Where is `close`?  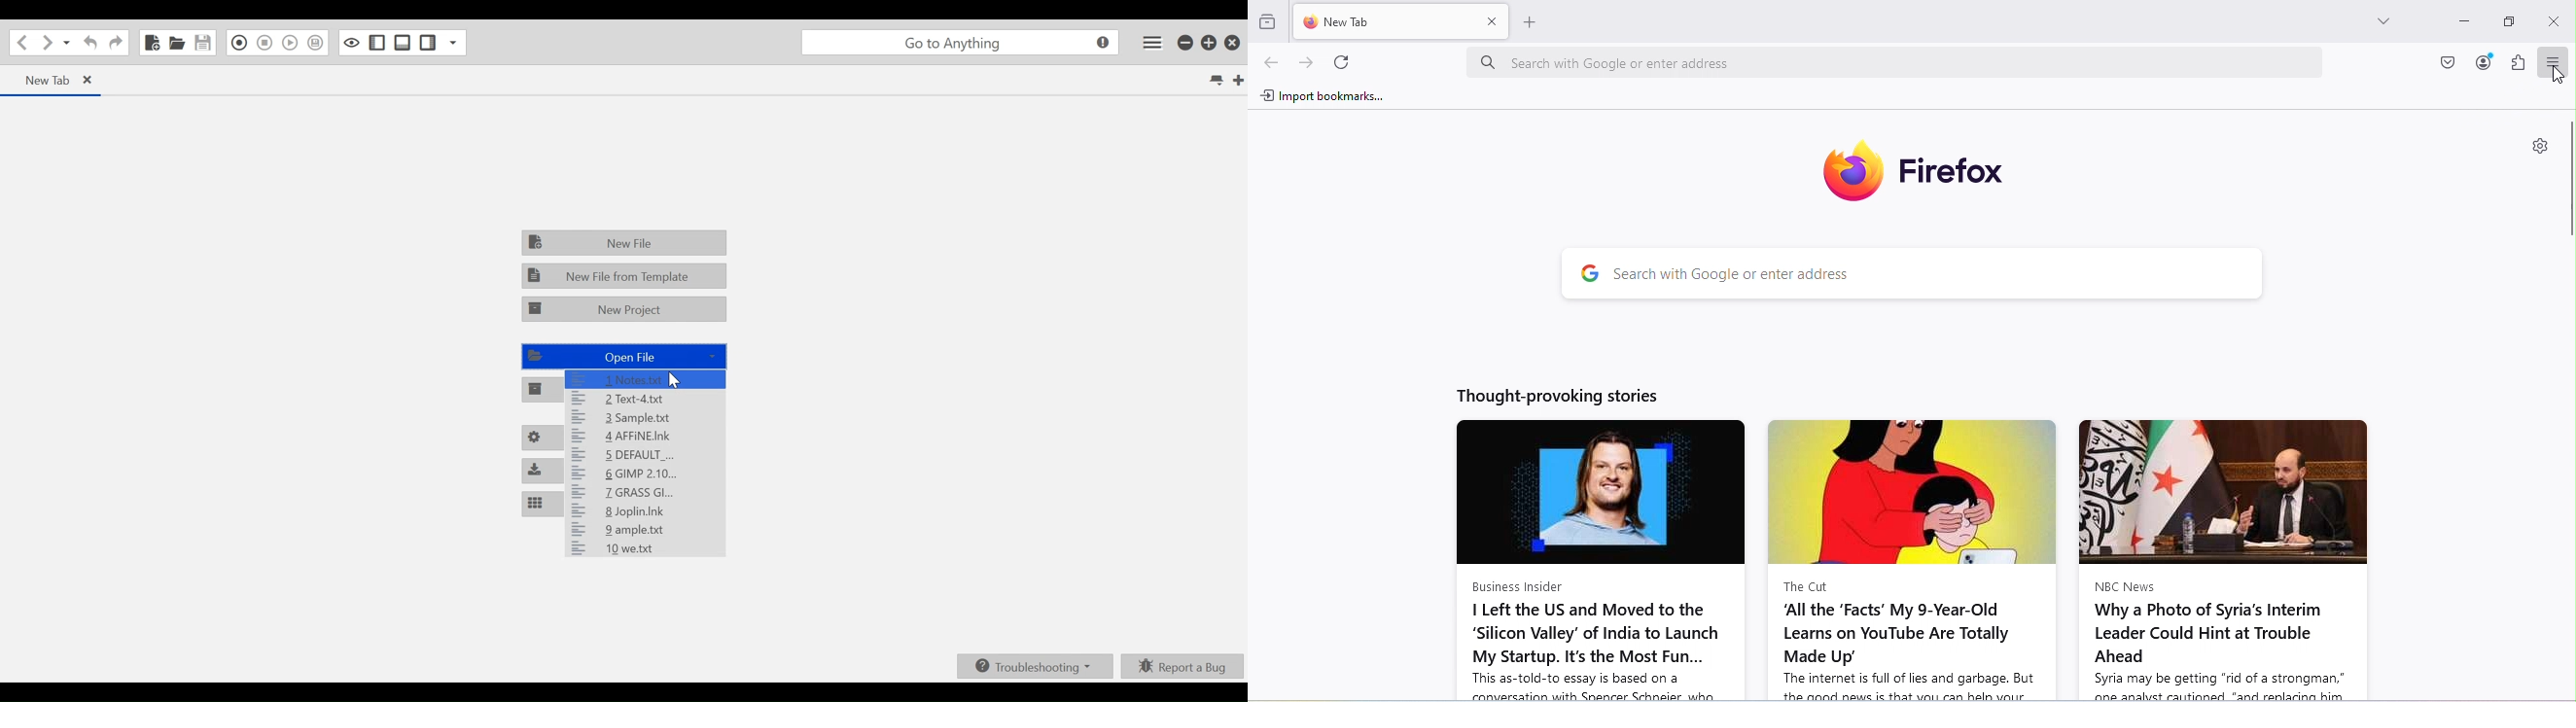 close is located at coordinates (92, 80).